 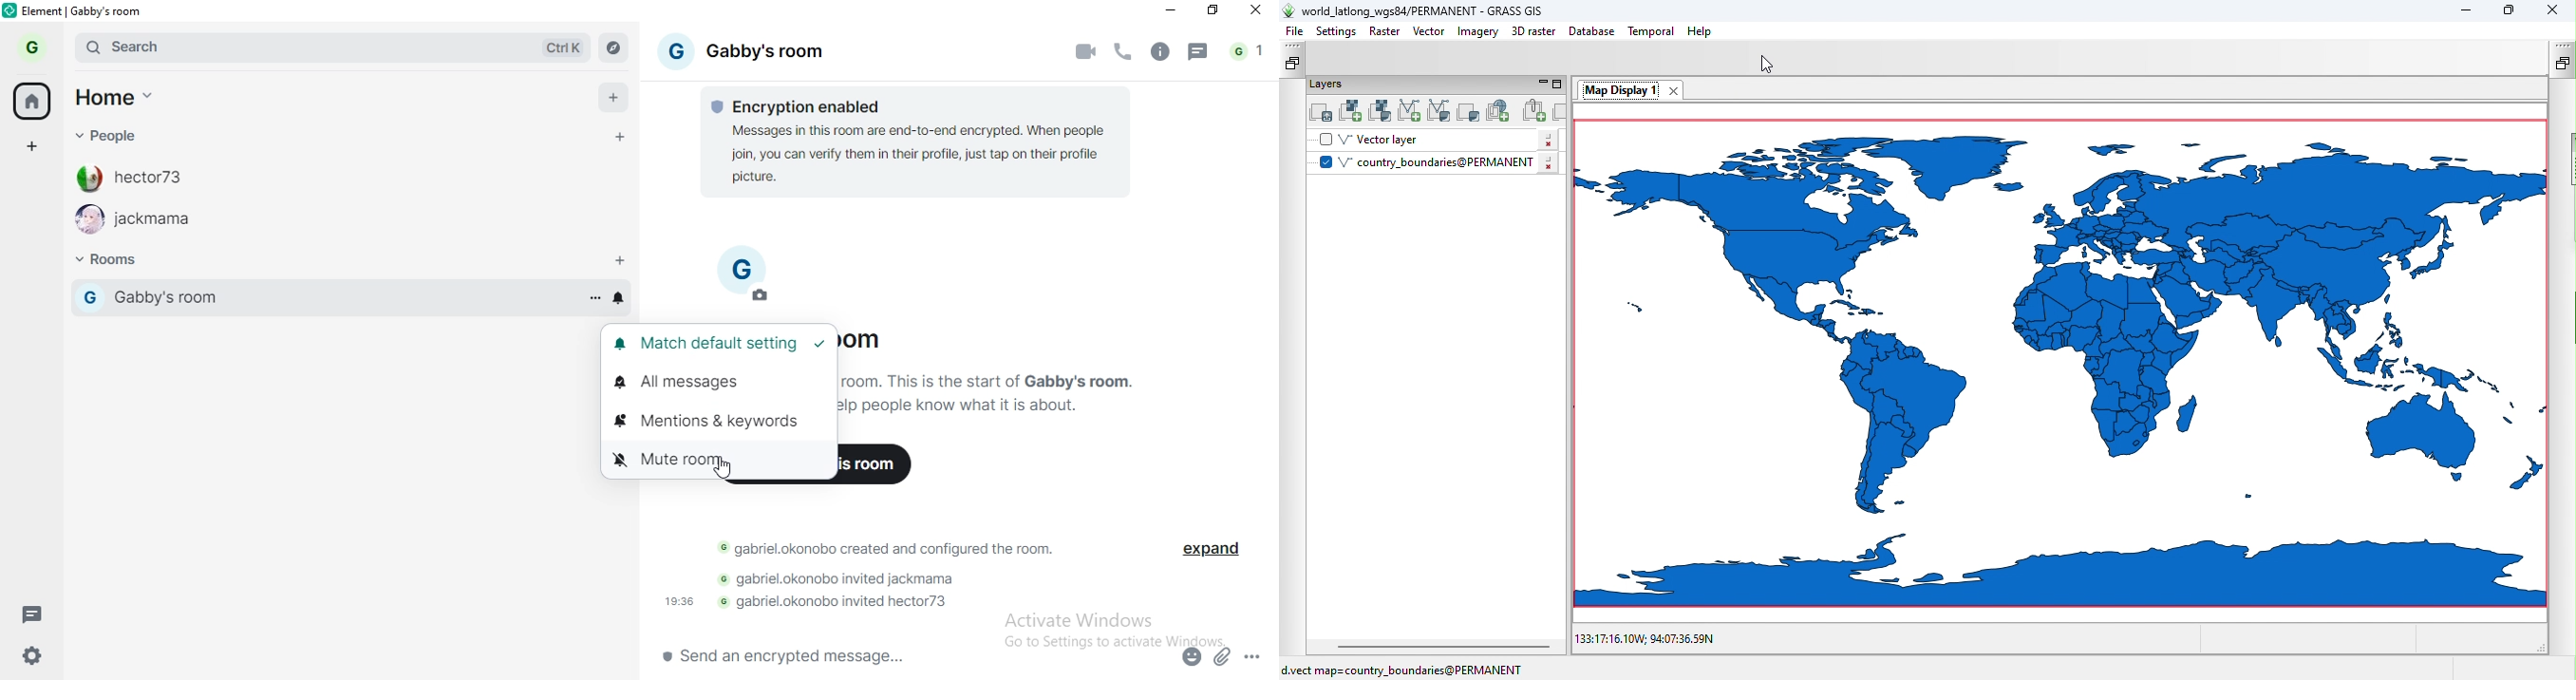 What do you see at coordinates (1254, 47) in the screenshot?
I see `notifications` at bounding box center [1254, 47].